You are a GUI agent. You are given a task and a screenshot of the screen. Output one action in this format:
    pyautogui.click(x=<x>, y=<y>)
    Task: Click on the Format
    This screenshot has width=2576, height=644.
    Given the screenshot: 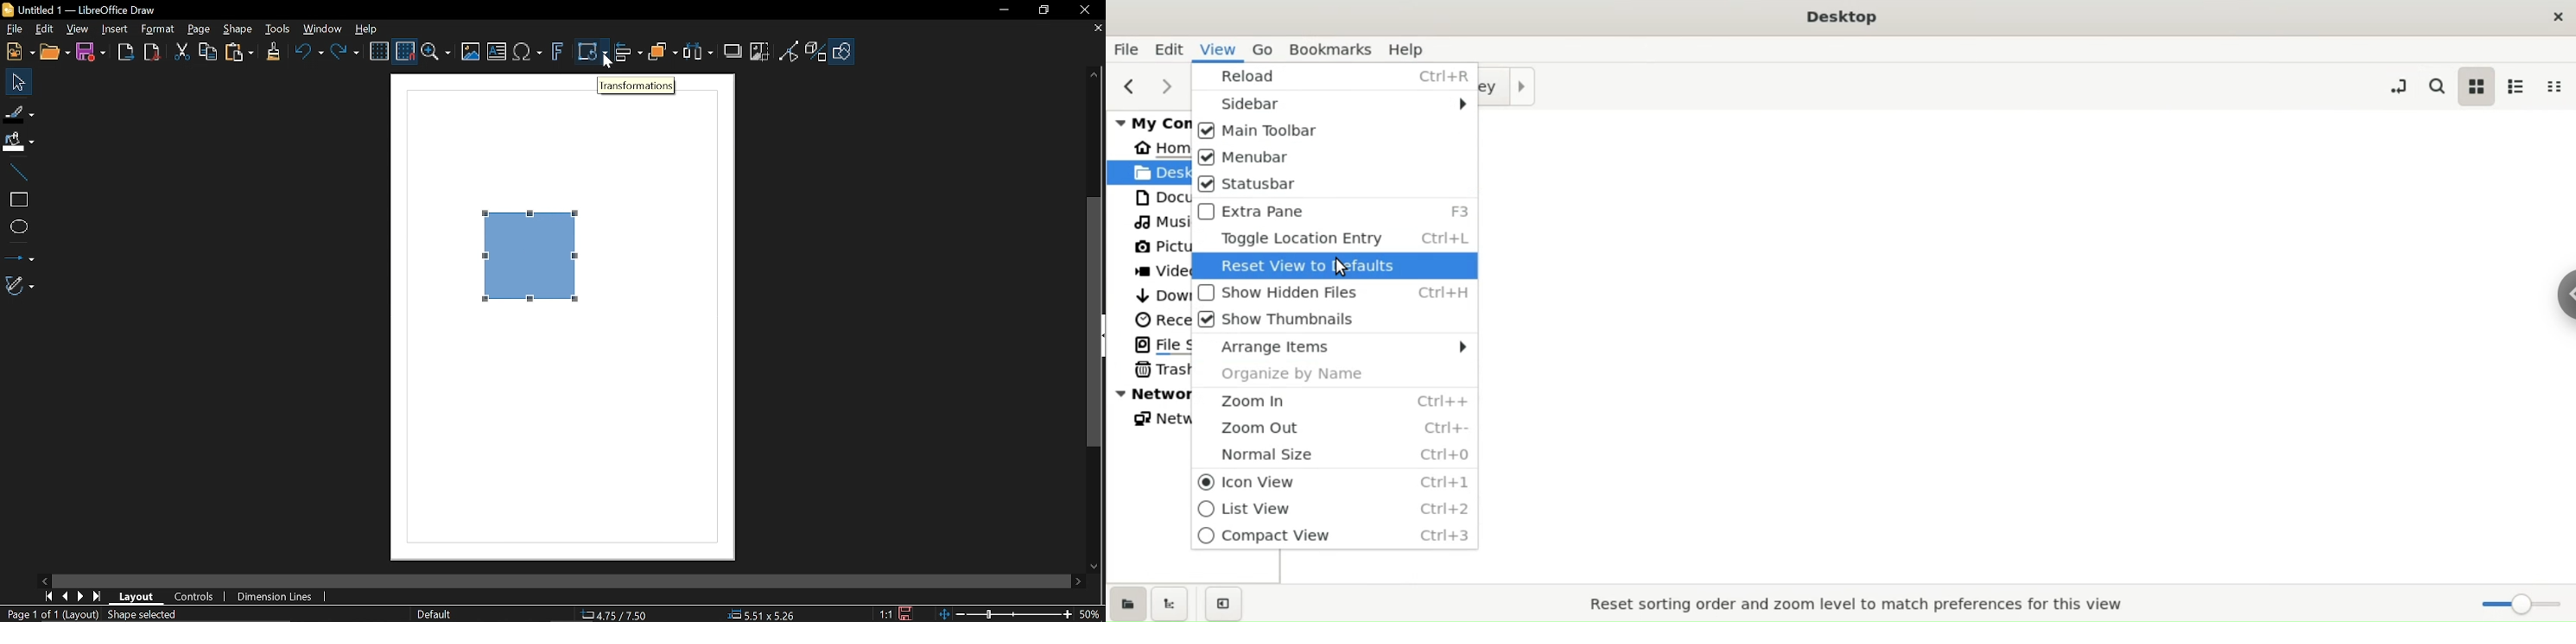 What is the action you would take?
    pyautogui.click(x=157, y=29)
    